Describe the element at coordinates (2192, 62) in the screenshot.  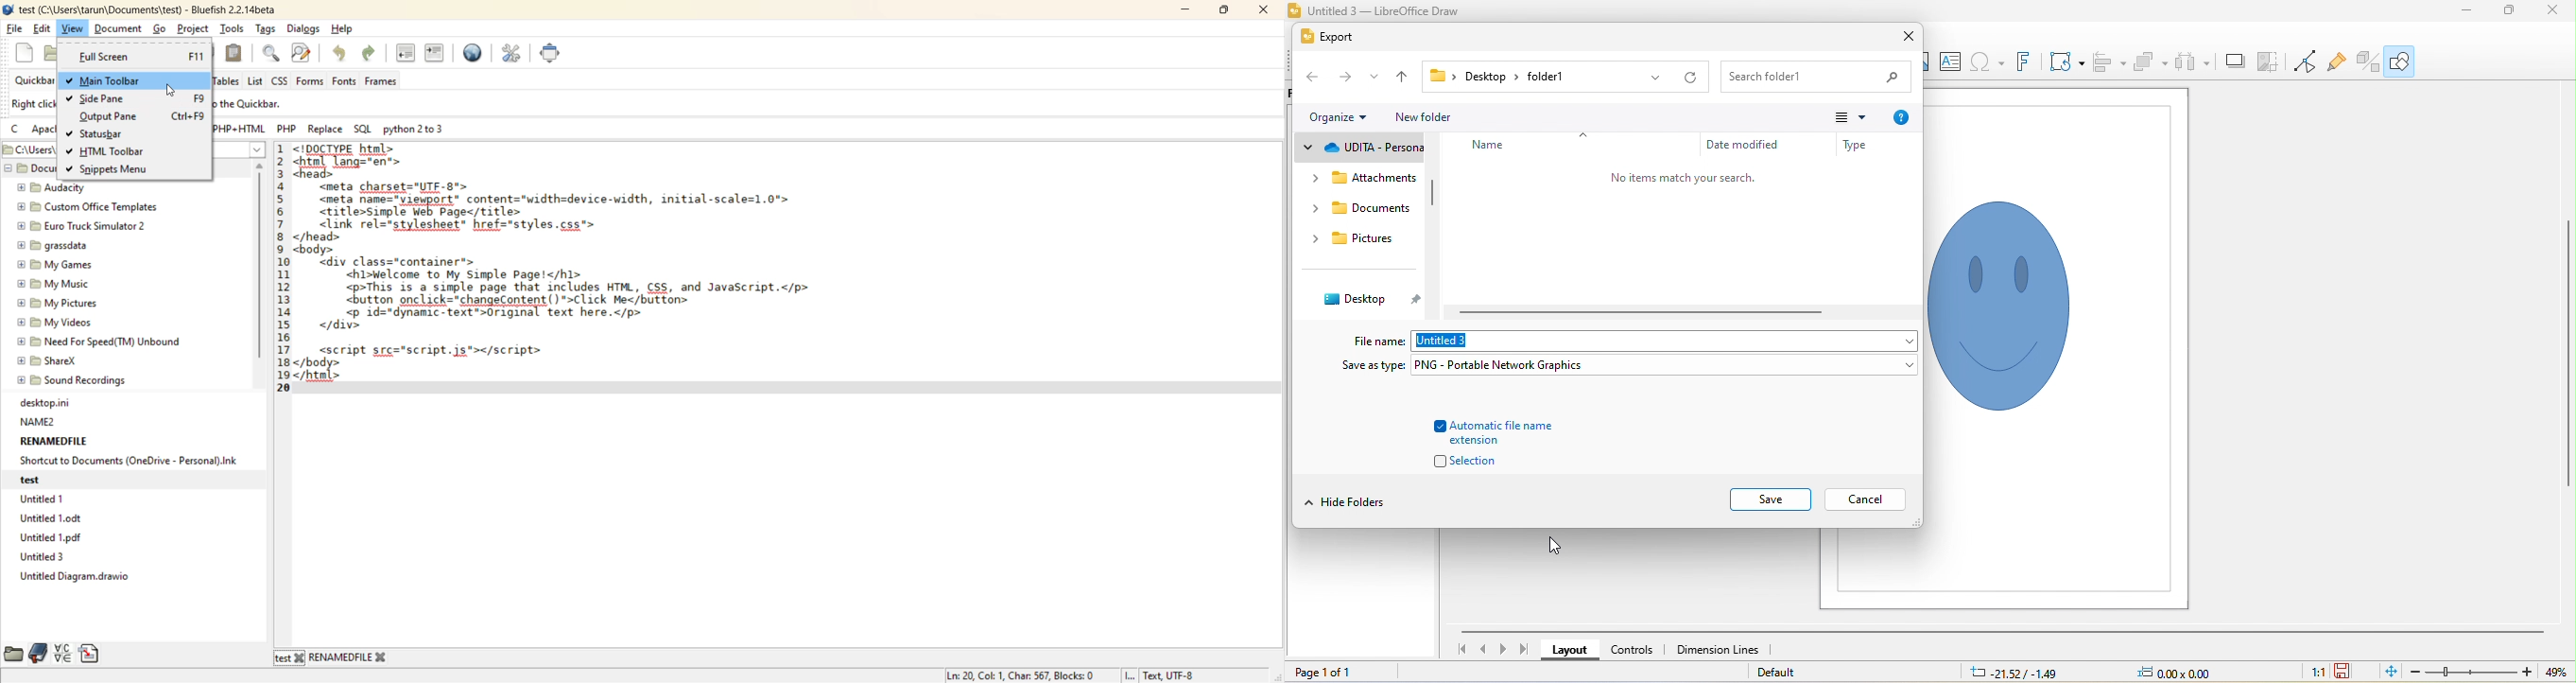
I see `select atleast three objects to attribute` at that location.